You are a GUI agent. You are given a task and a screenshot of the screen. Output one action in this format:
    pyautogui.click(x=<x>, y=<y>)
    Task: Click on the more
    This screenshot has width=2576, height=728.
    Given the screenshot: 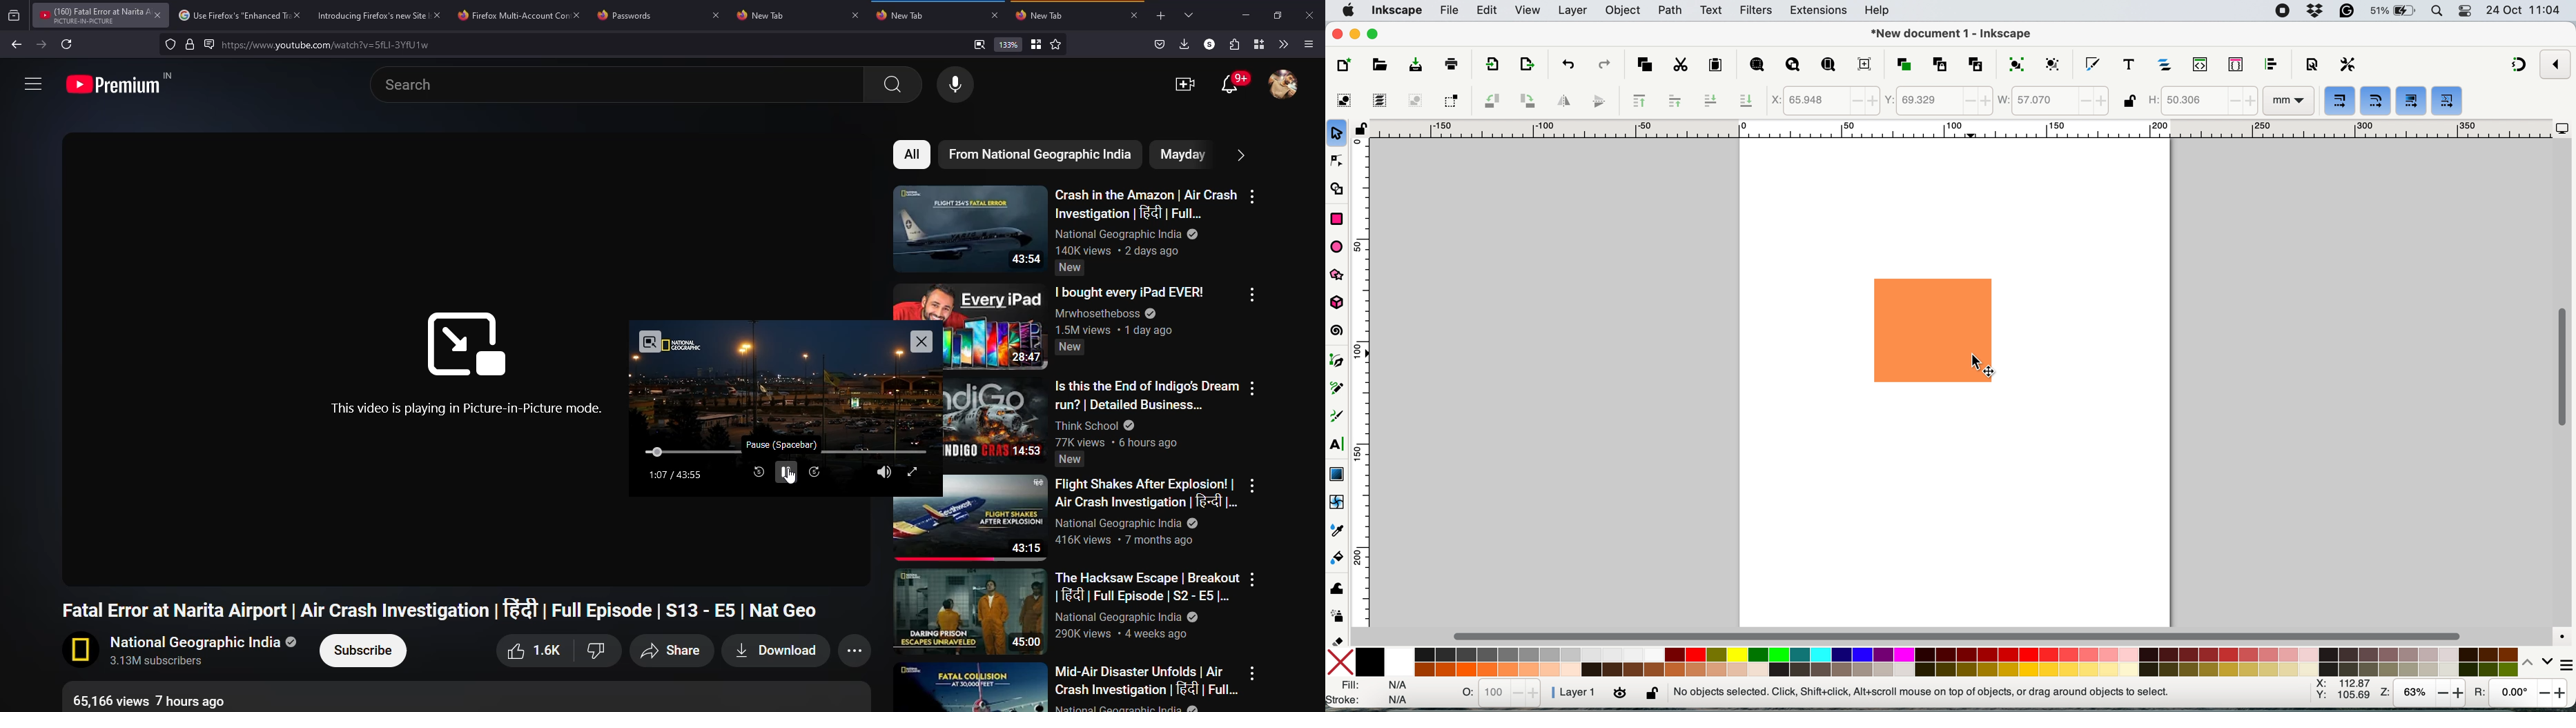 What is the action you would take?
    pyautogui.click(x=858, y=651)
    